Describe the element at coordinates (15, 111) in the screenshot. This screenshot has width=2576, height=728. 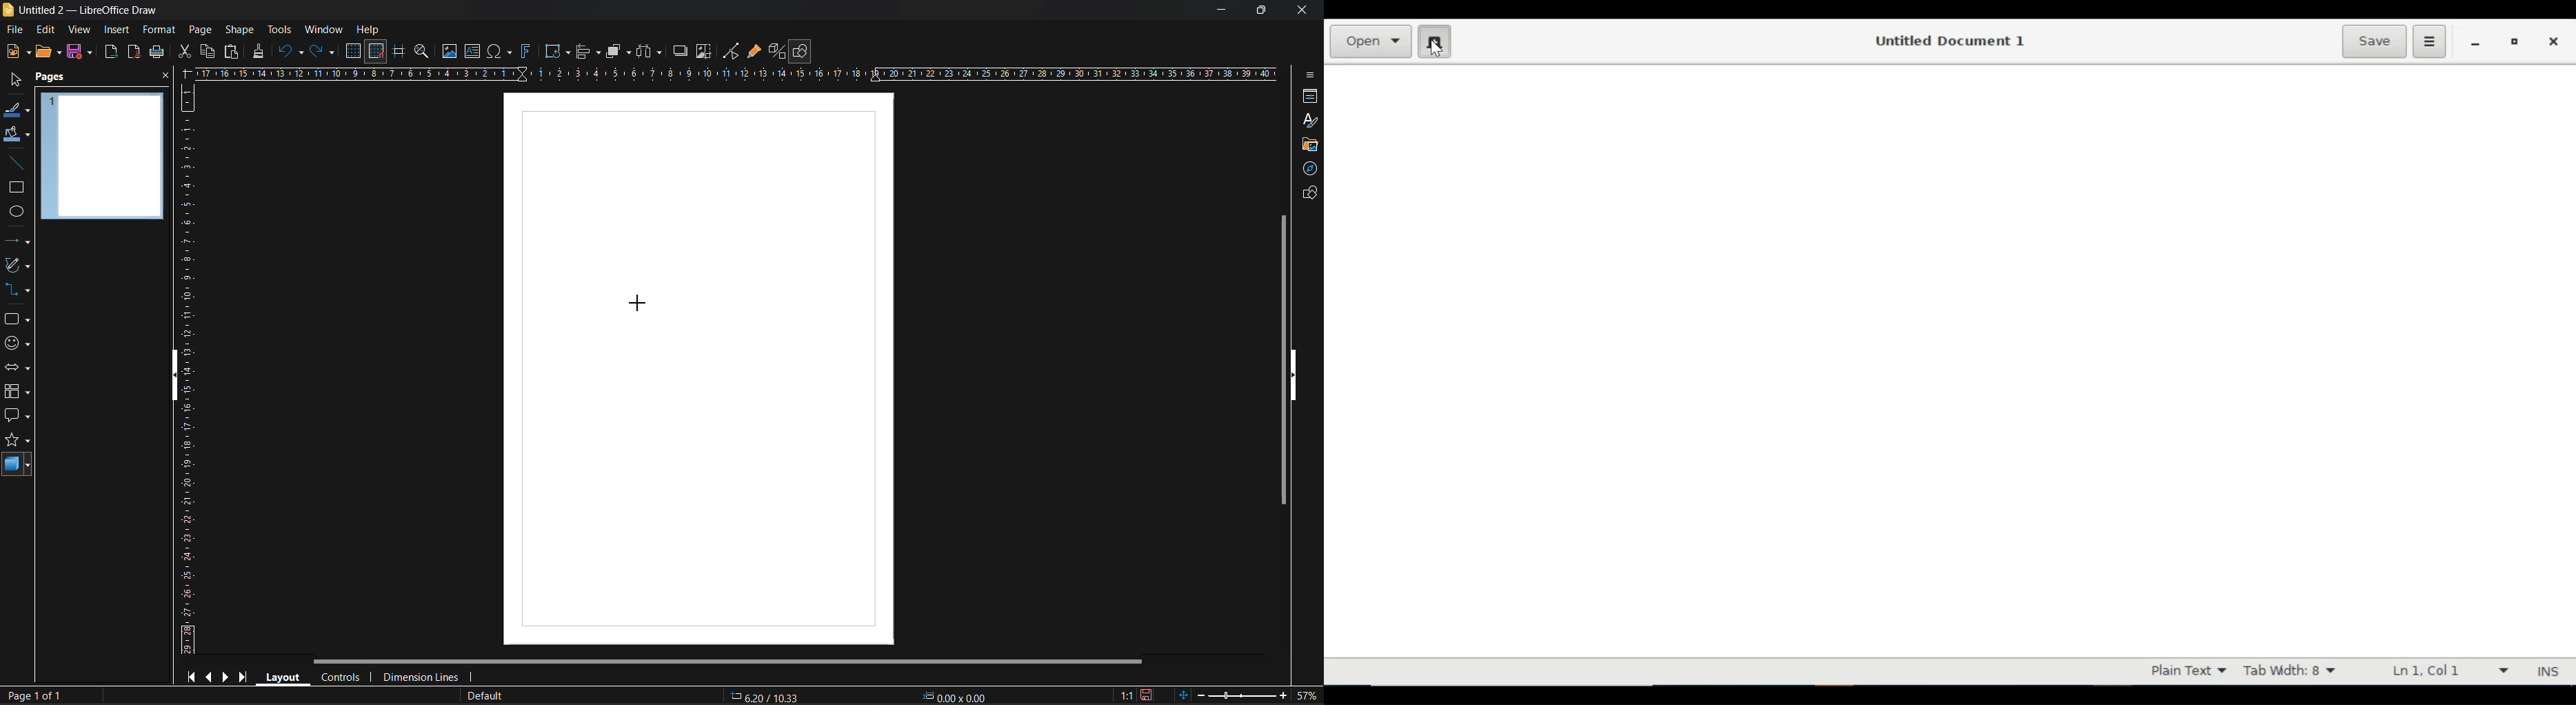
I see `line color` at that location.